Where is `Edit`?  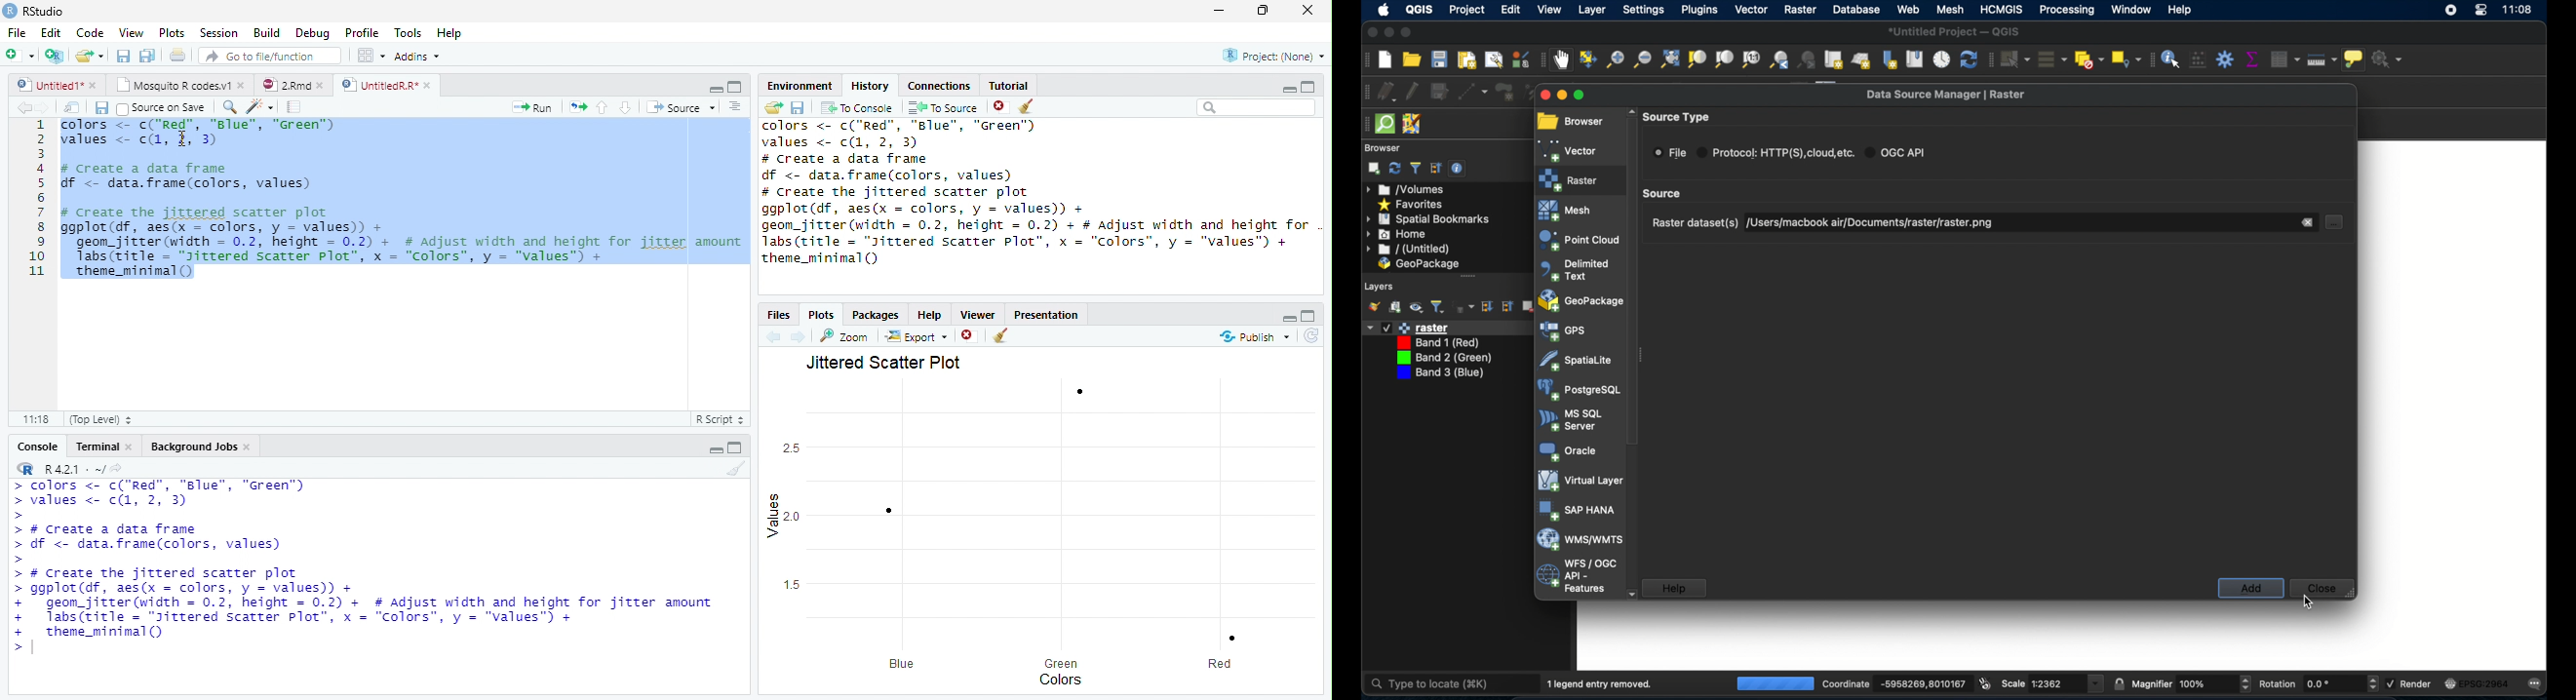
Edit is located at coordinates (51, 33).